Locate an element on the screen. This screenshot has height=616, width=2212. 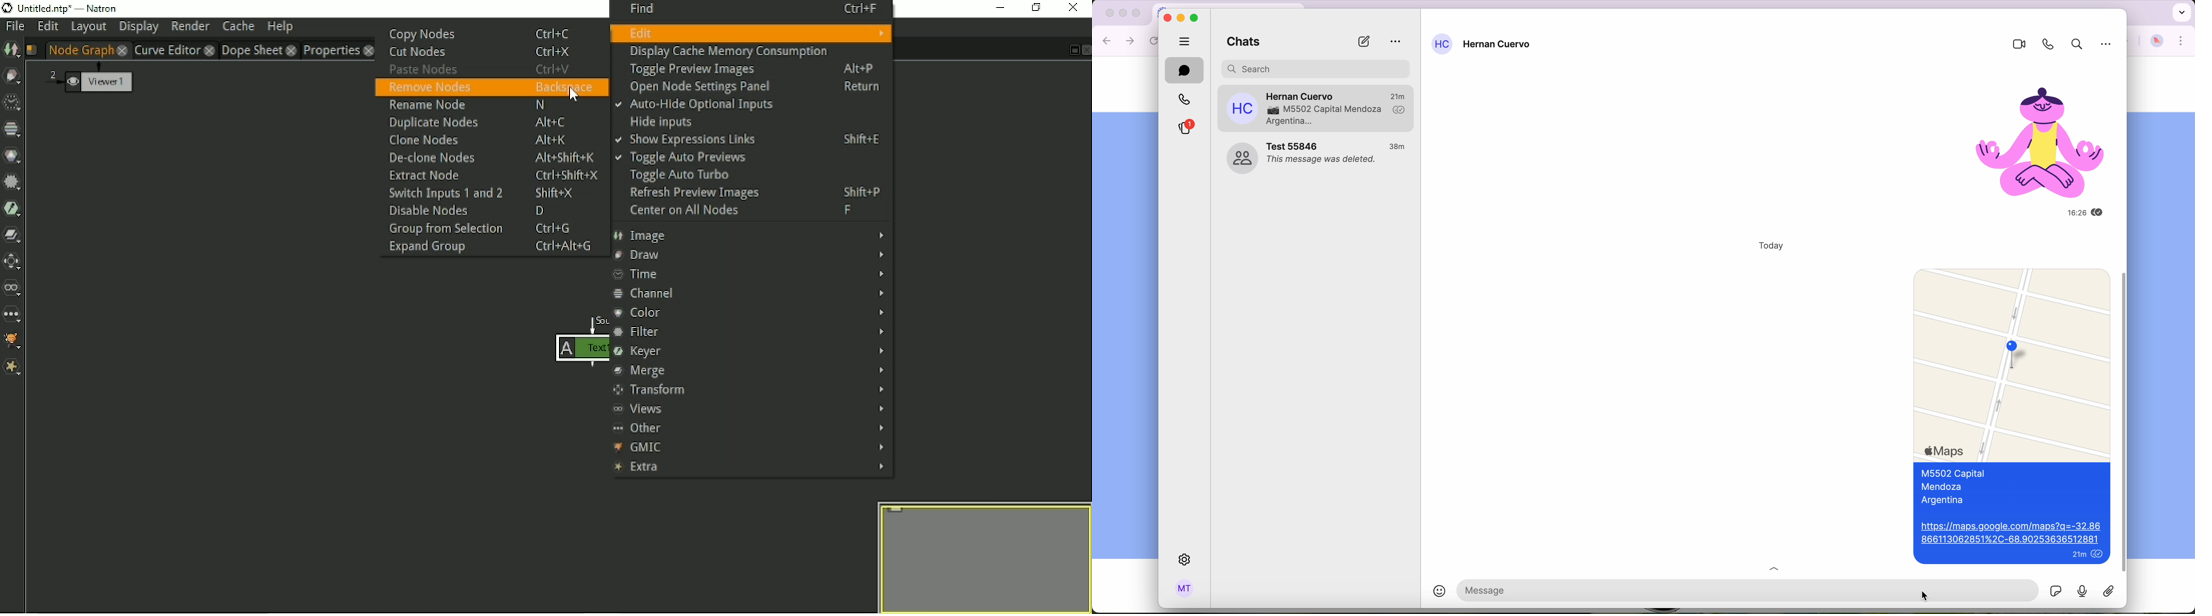
phone is located at coordinates (2045, 44).